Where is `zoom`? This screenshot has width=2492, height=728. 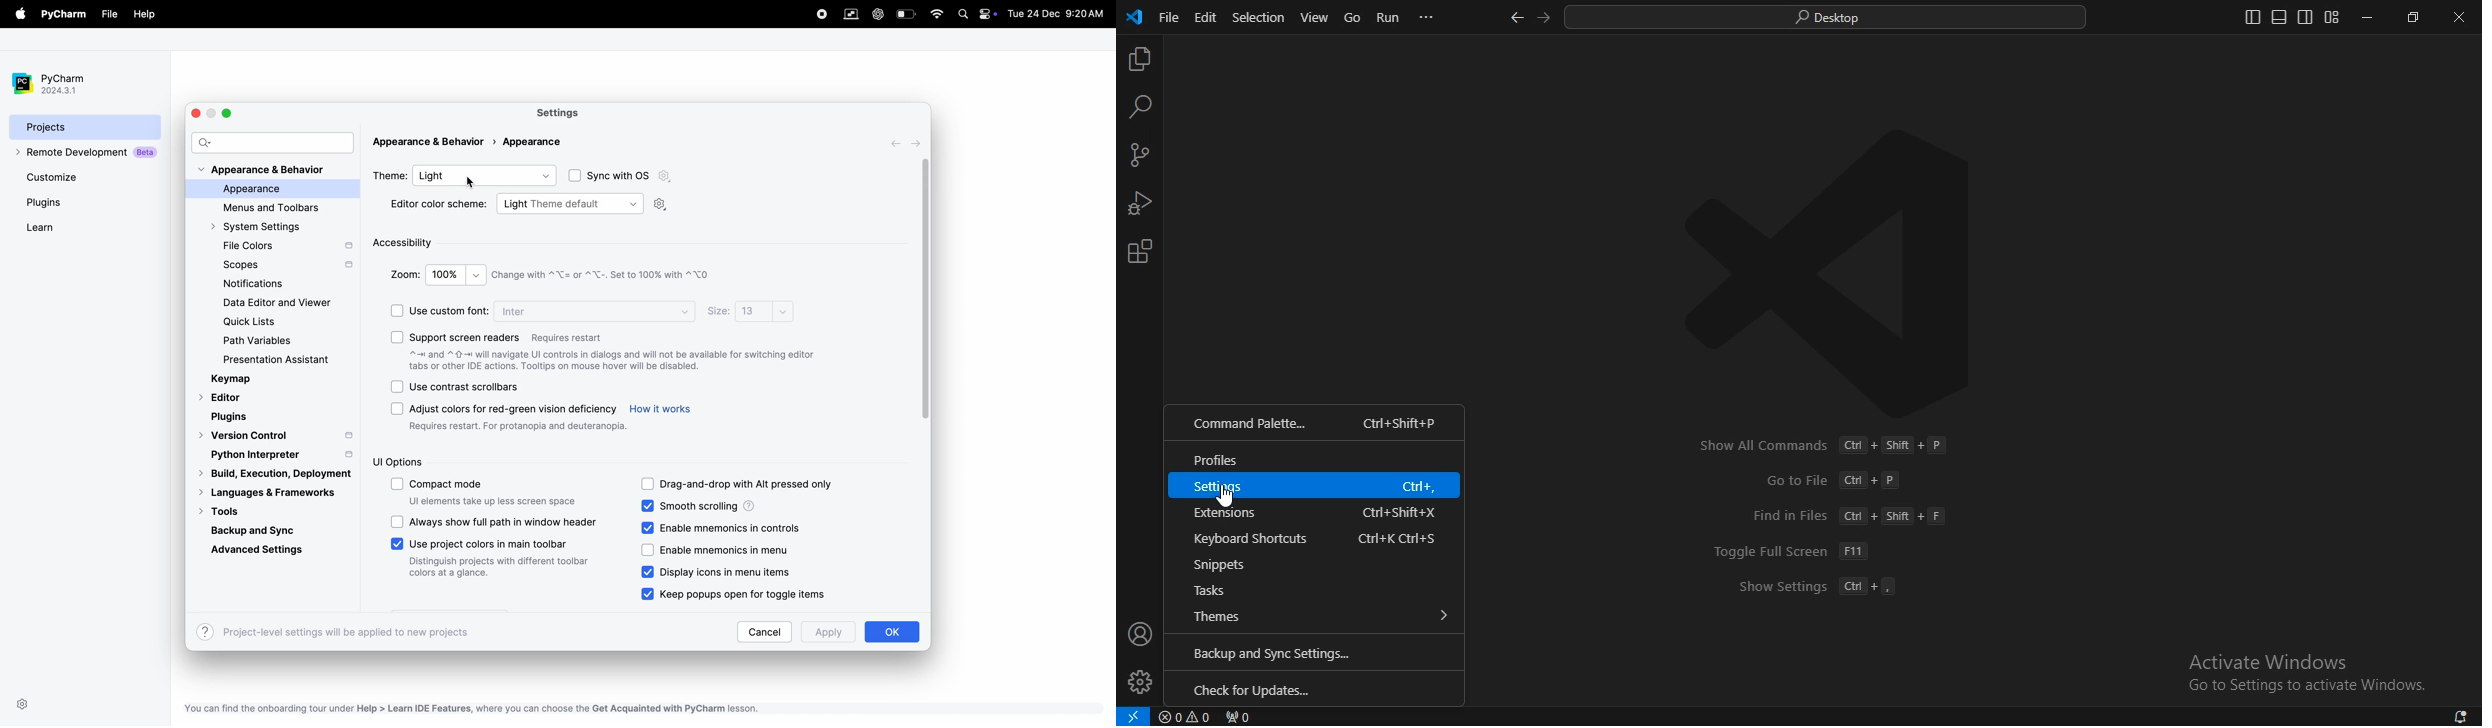
zoom is located at coordinates (457, 275).